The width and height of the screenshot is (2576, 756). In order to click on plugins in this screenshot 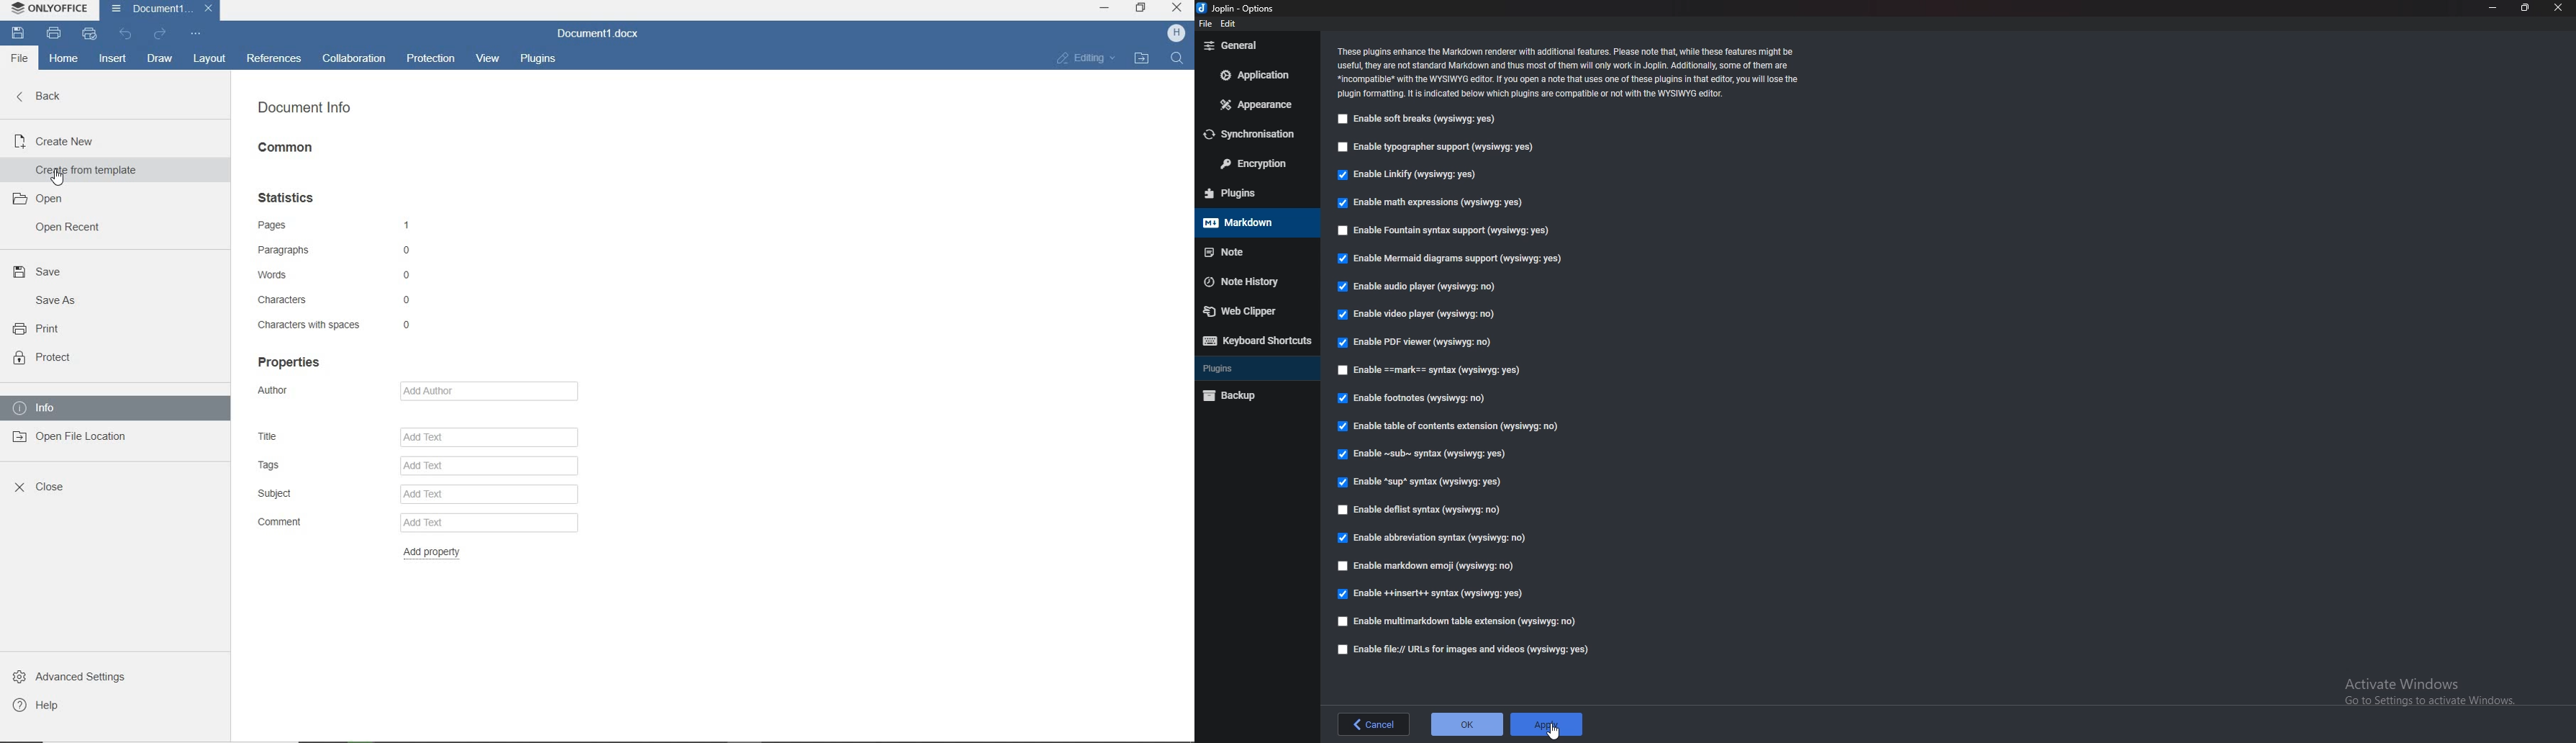, I will do `click(540, 58)`.